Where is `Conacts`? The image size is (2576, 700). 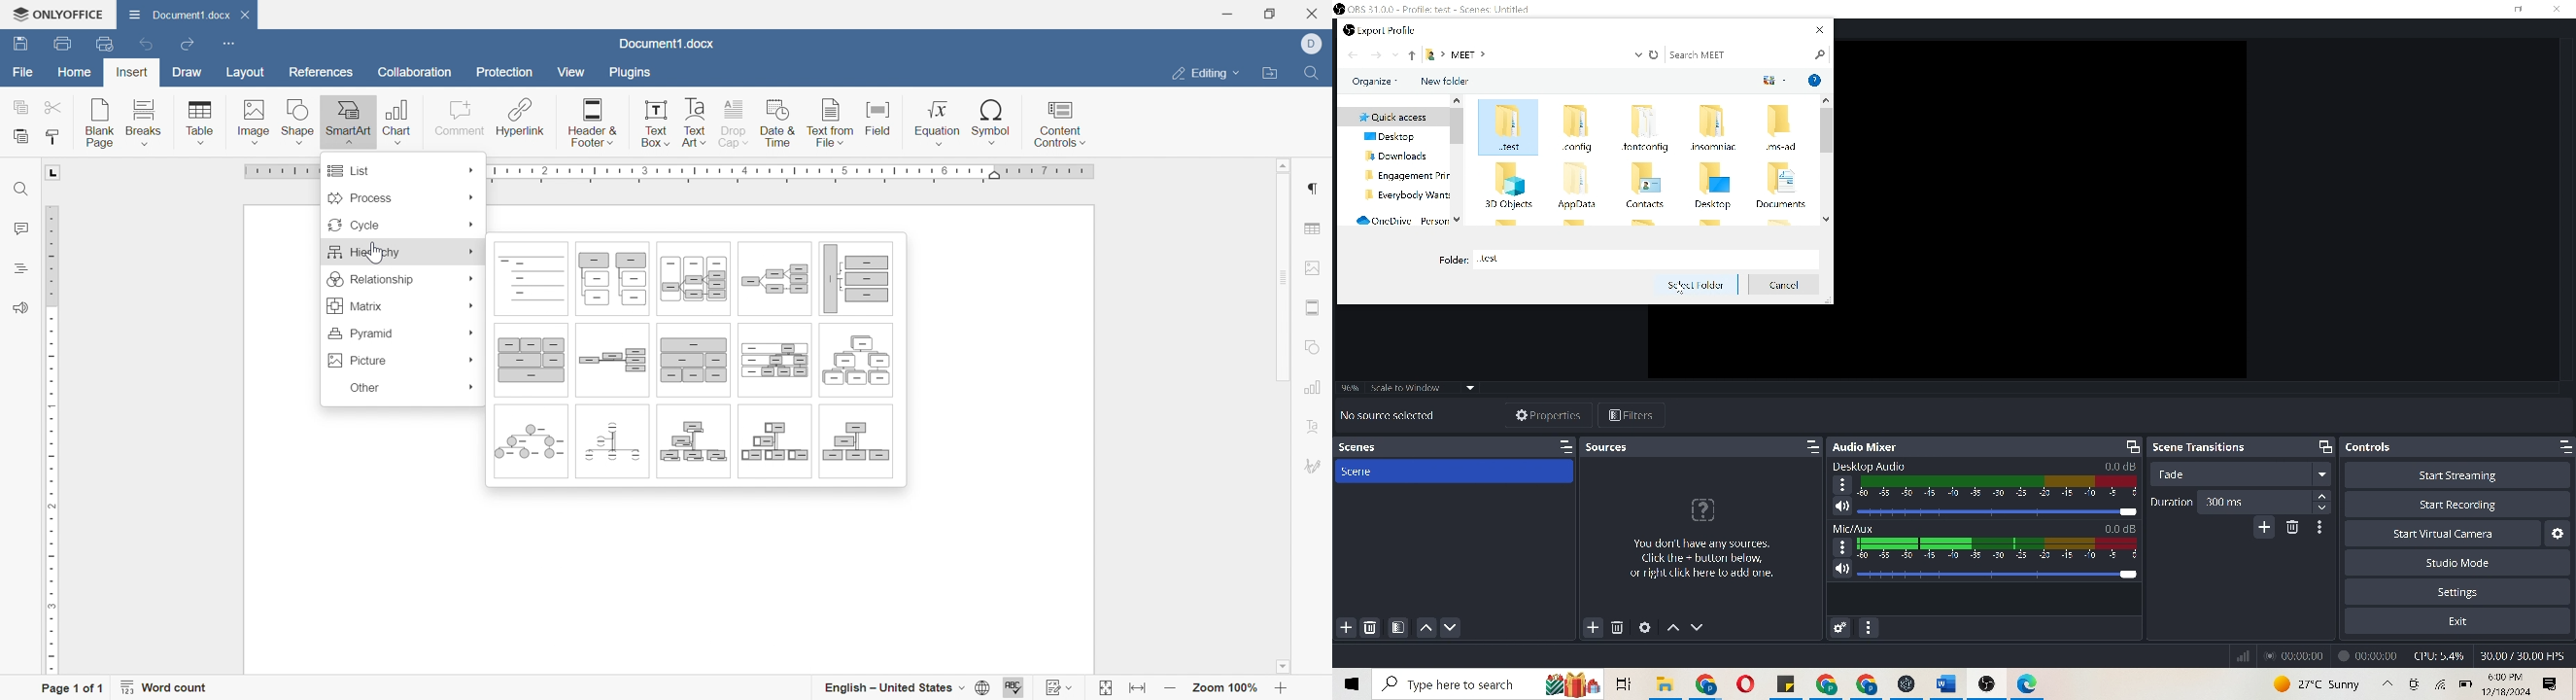 Conacts is located at coordinates (1648, 186).